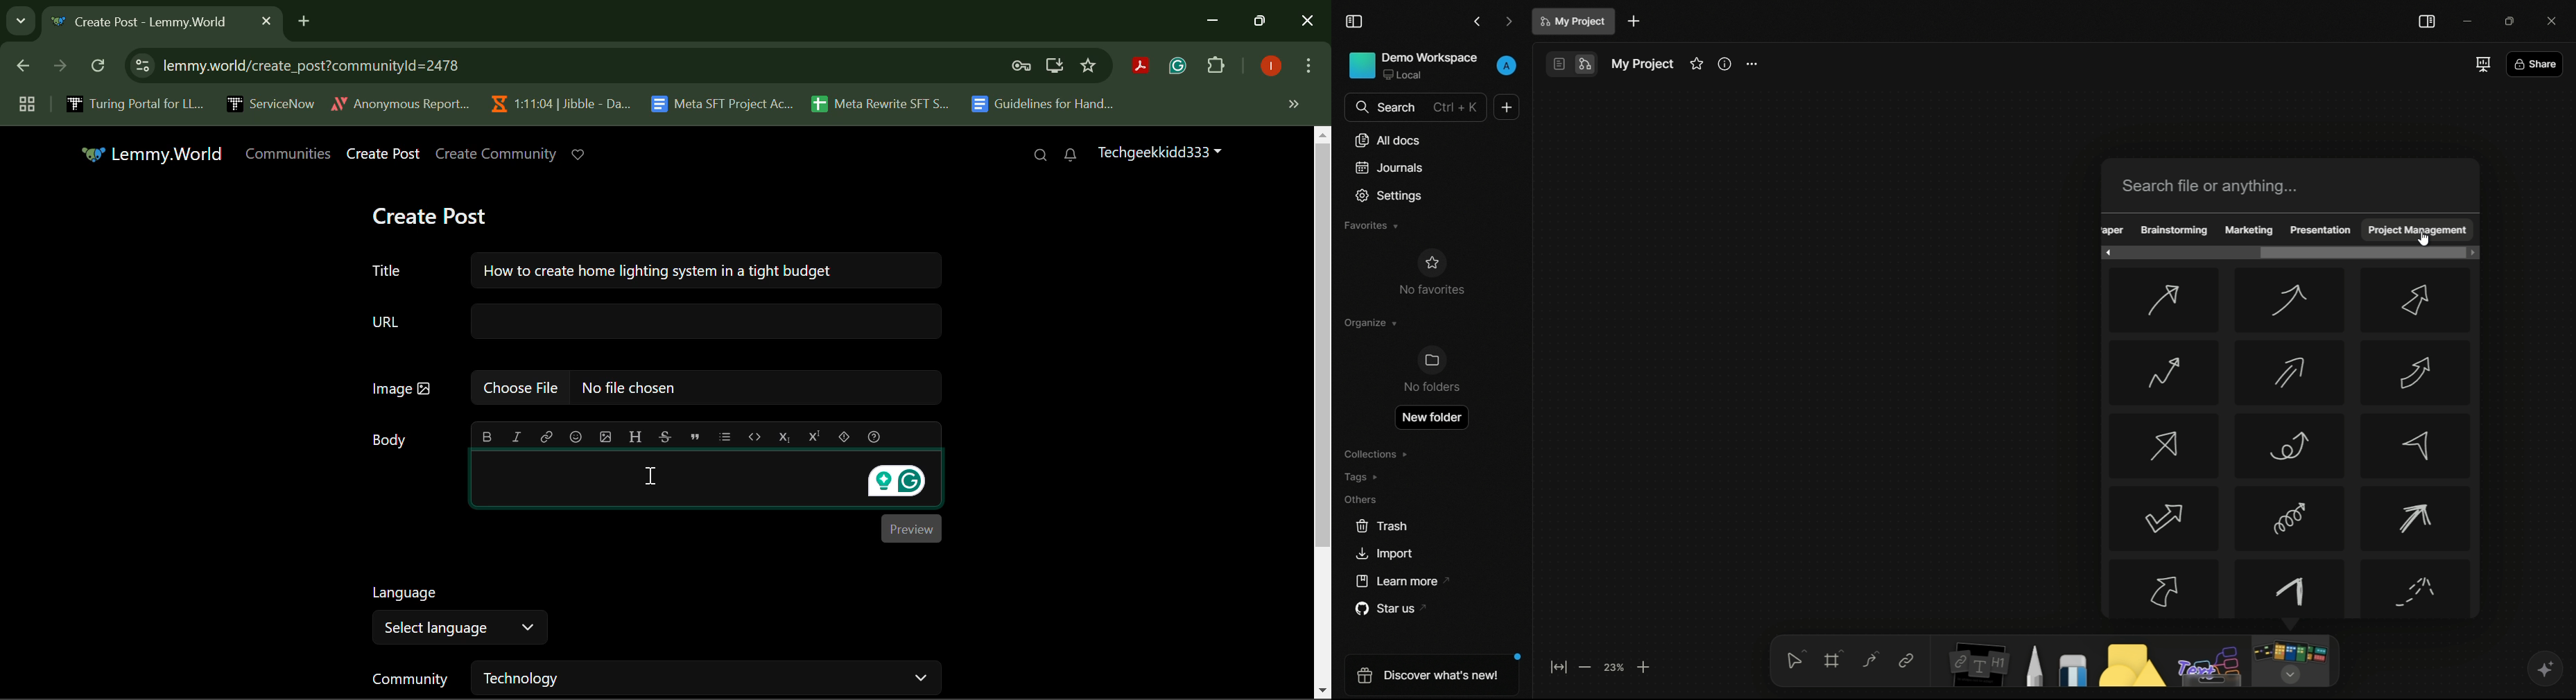 Image resolution: width=2576 pixels, height=700 pixels. I want to click on Vertical Scroll Bar, so click(1323, 413).